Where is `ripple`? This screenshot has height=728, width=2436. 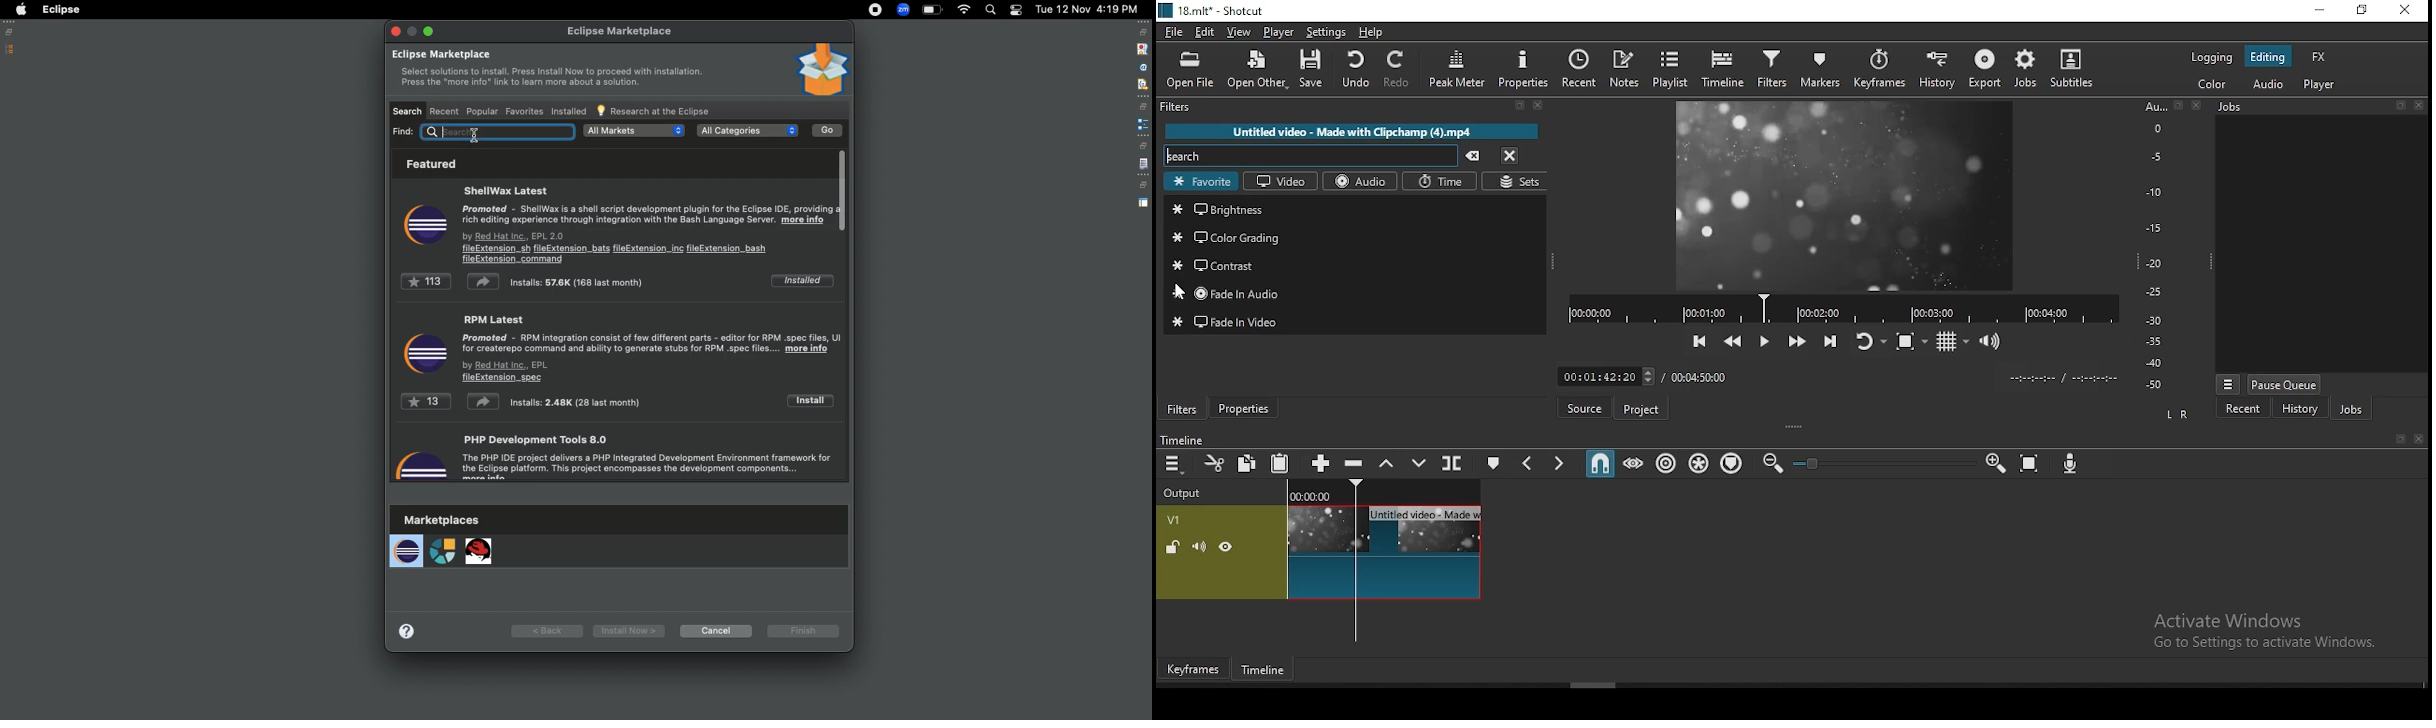 ripple is located at coordinates (1665, 463).